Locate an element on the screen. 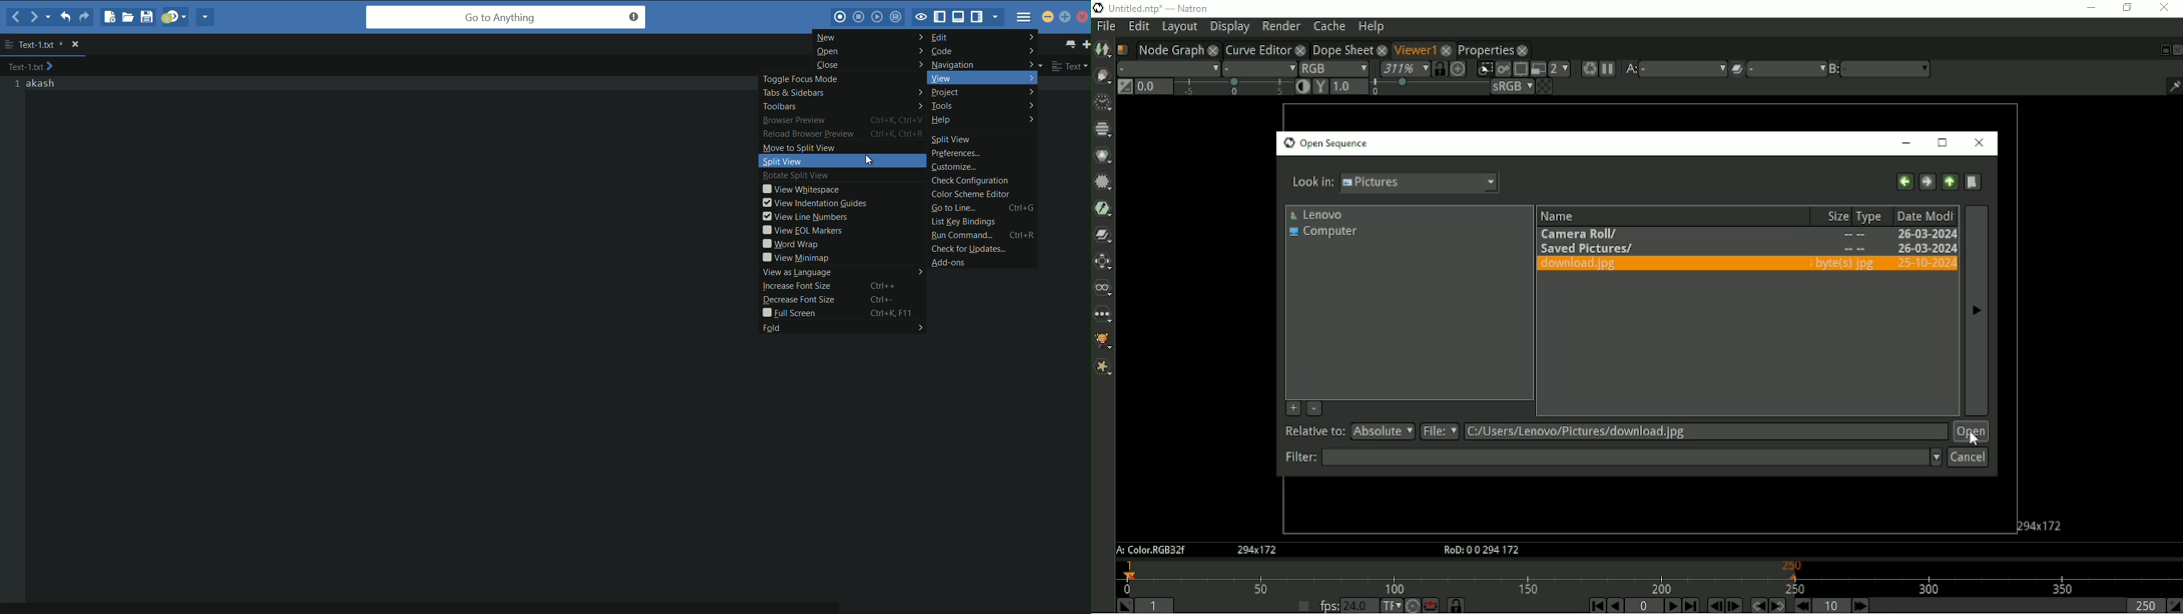  Extra is located at coordinates (1103, 368).